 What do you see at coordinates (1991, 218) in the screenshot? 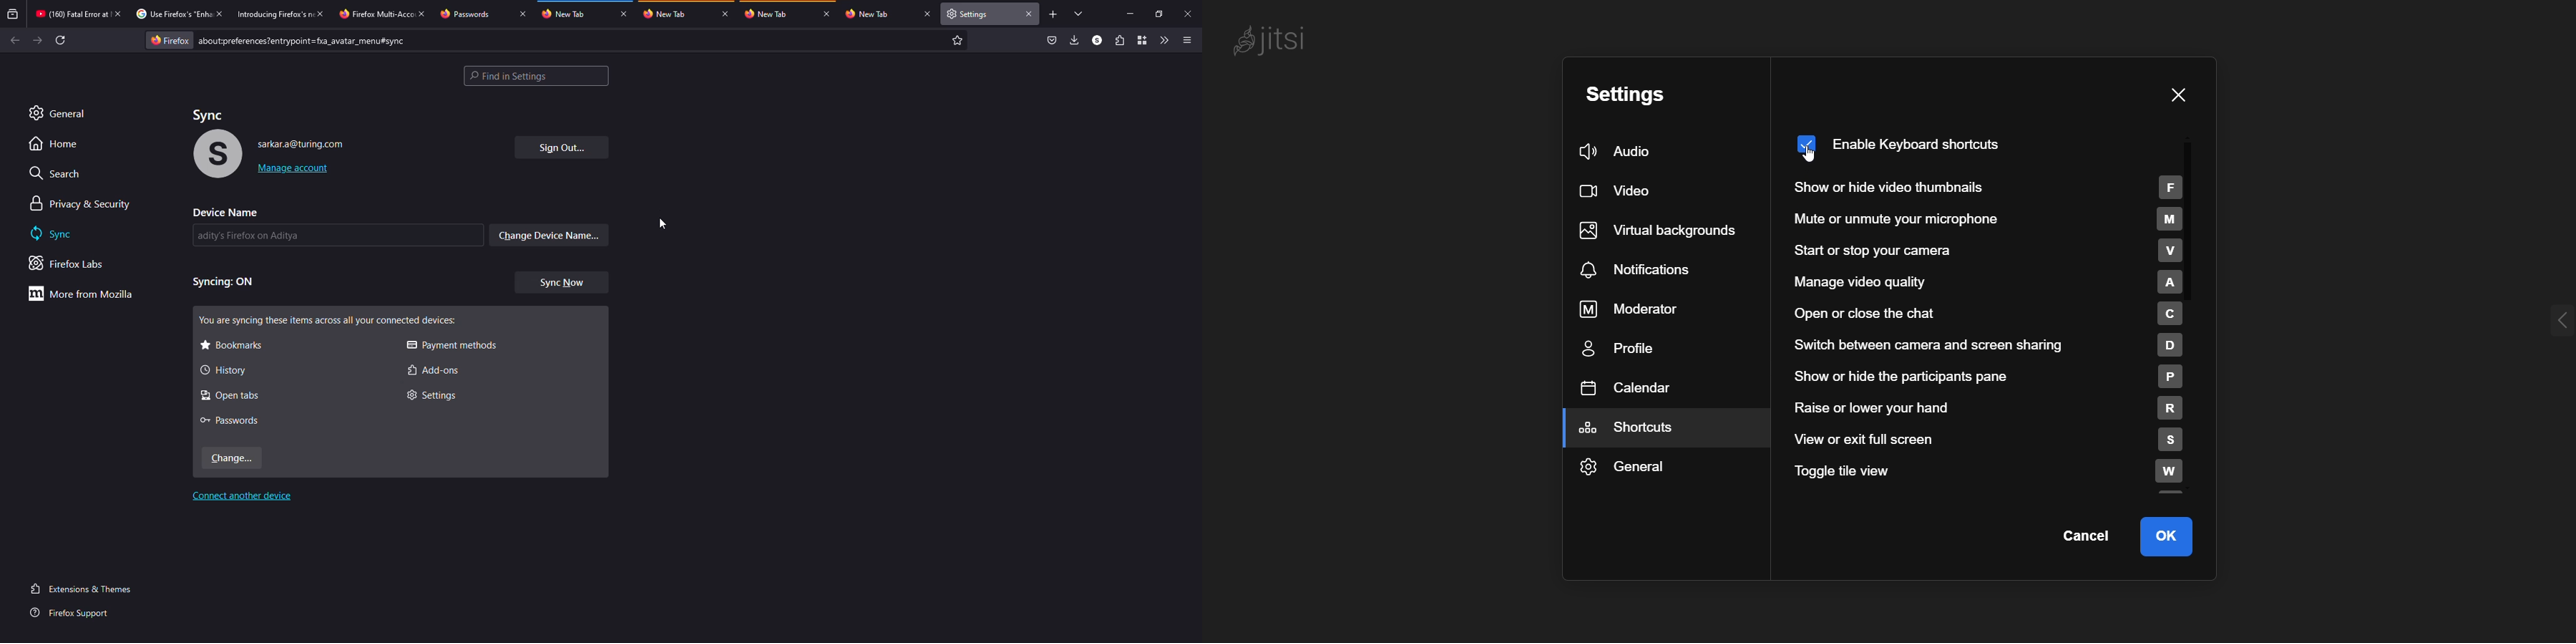
I see `mute or unmute` at bounding box center [1991, 218].